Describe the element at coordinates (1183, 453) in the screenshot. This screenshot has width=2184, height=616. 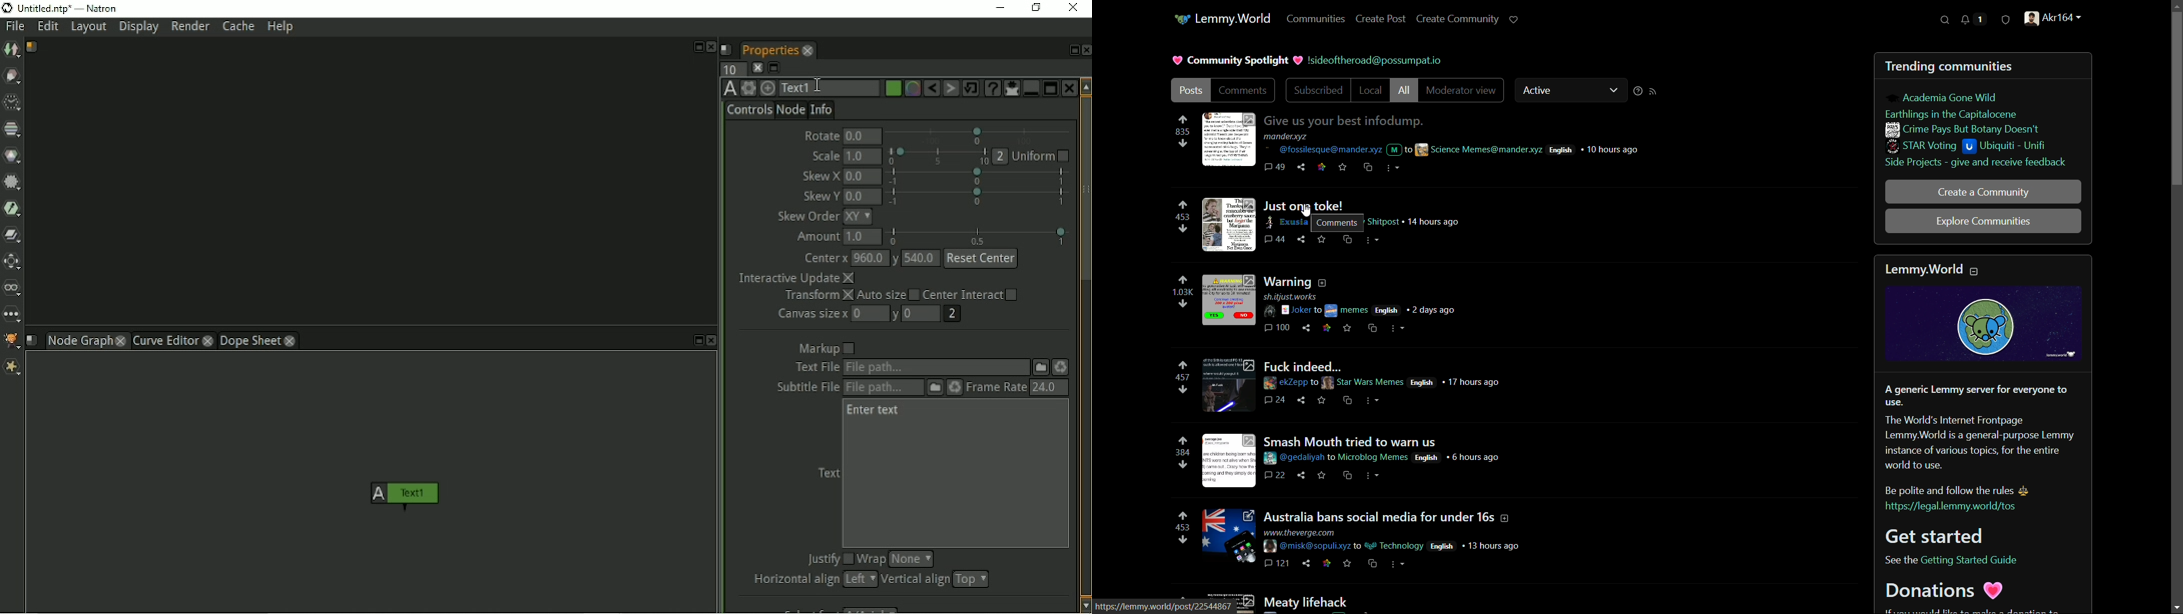
I see `384` at that location.